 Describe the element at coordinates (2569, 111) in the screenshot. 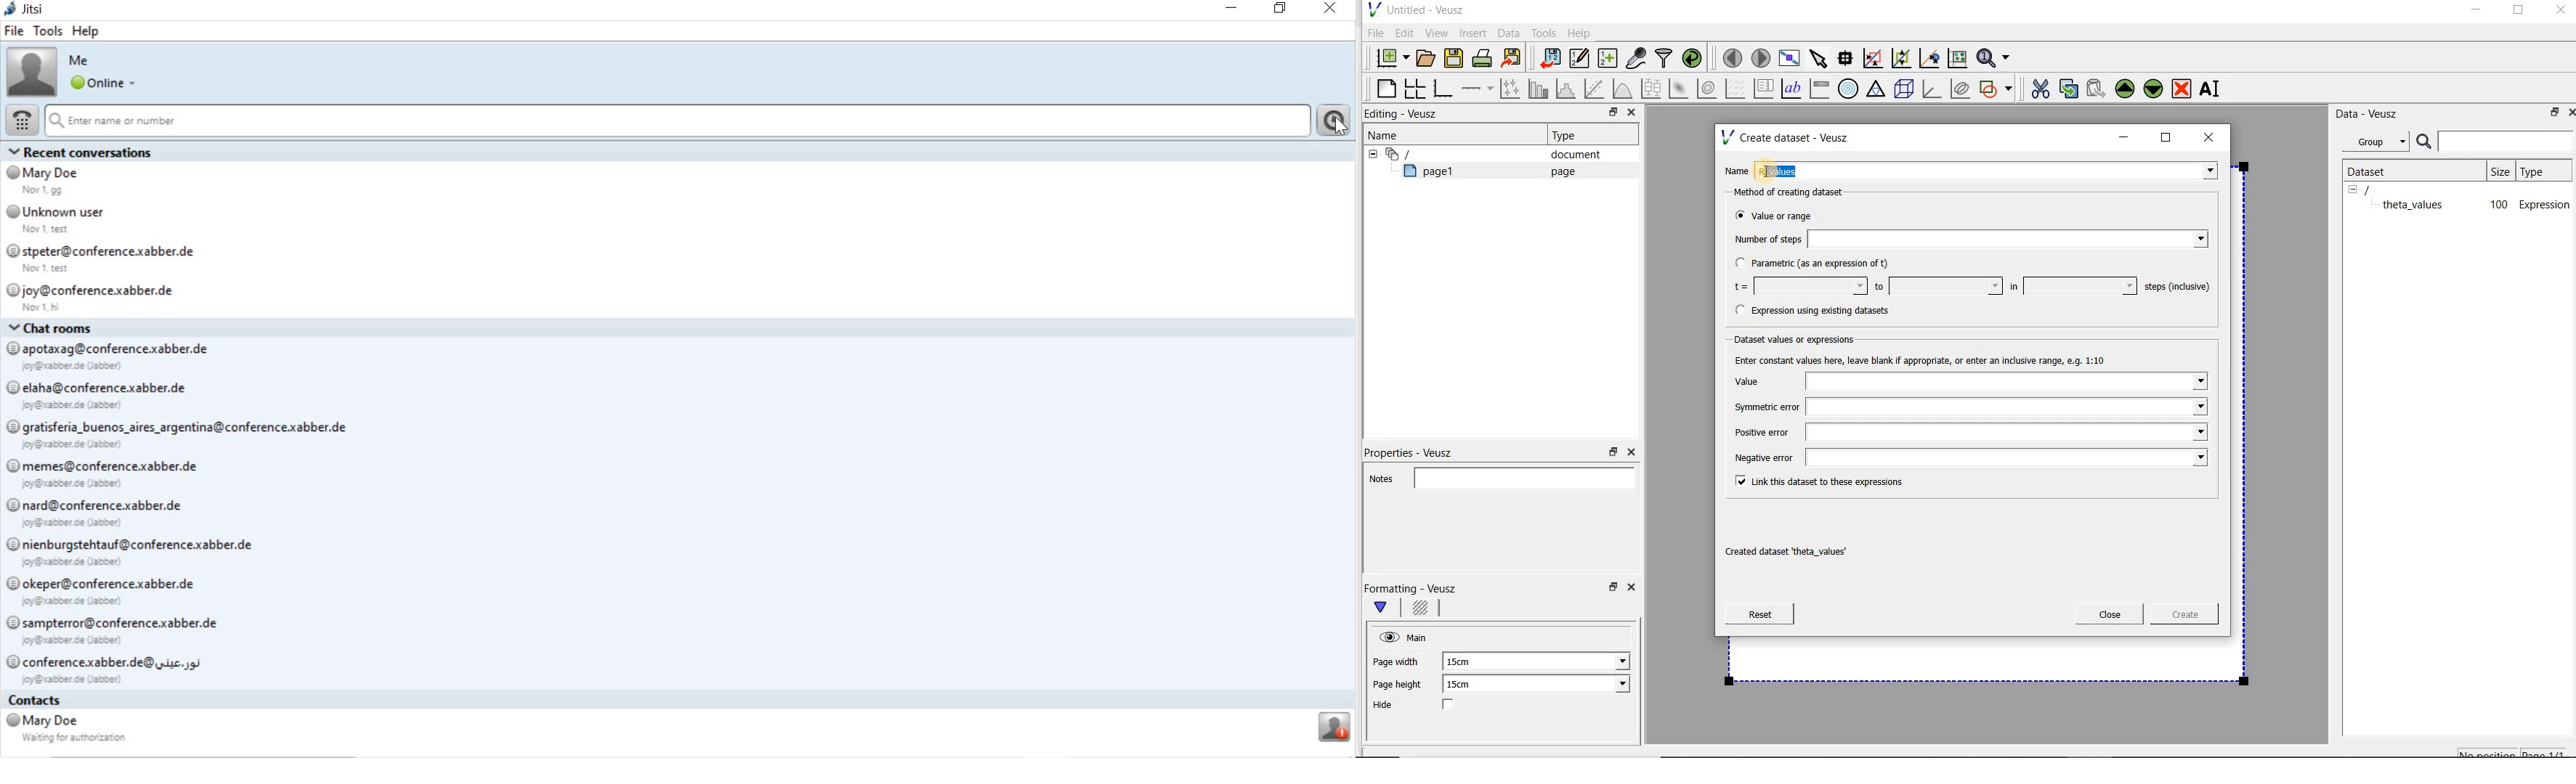

I see `Close` at that location.